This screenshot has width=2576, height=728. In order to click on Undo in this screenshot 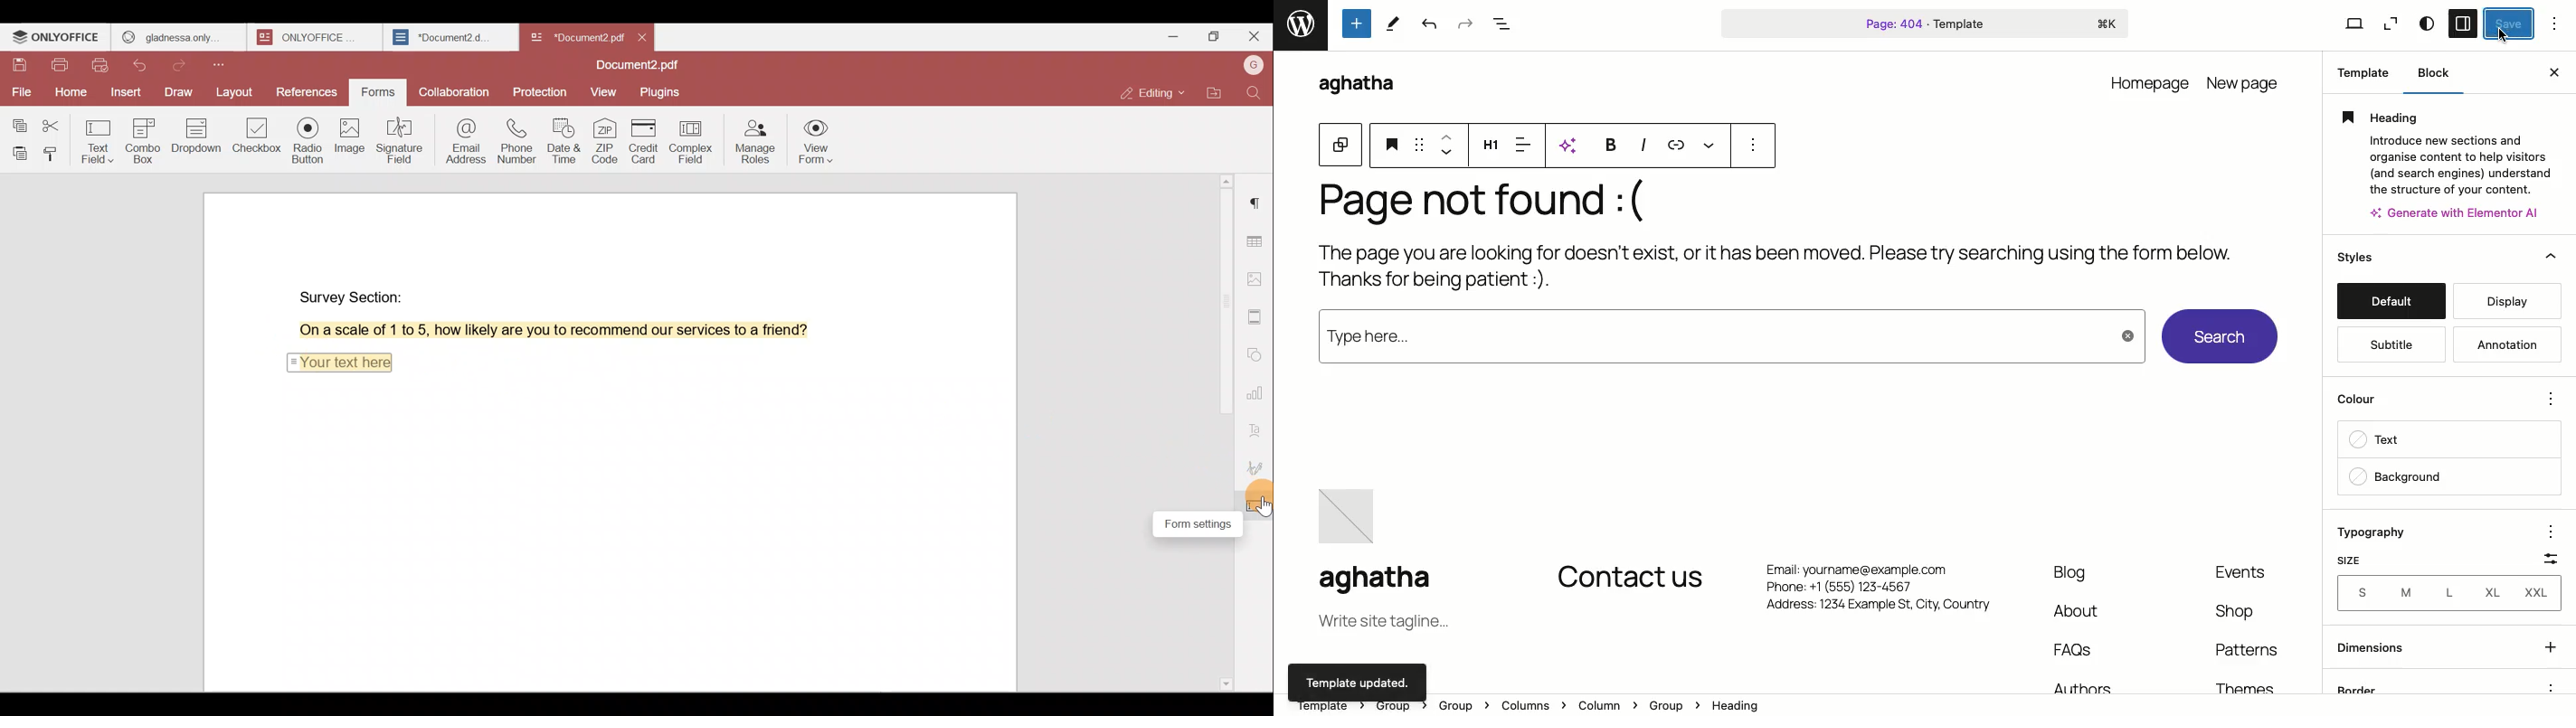, I will do `click(147, 68)`.